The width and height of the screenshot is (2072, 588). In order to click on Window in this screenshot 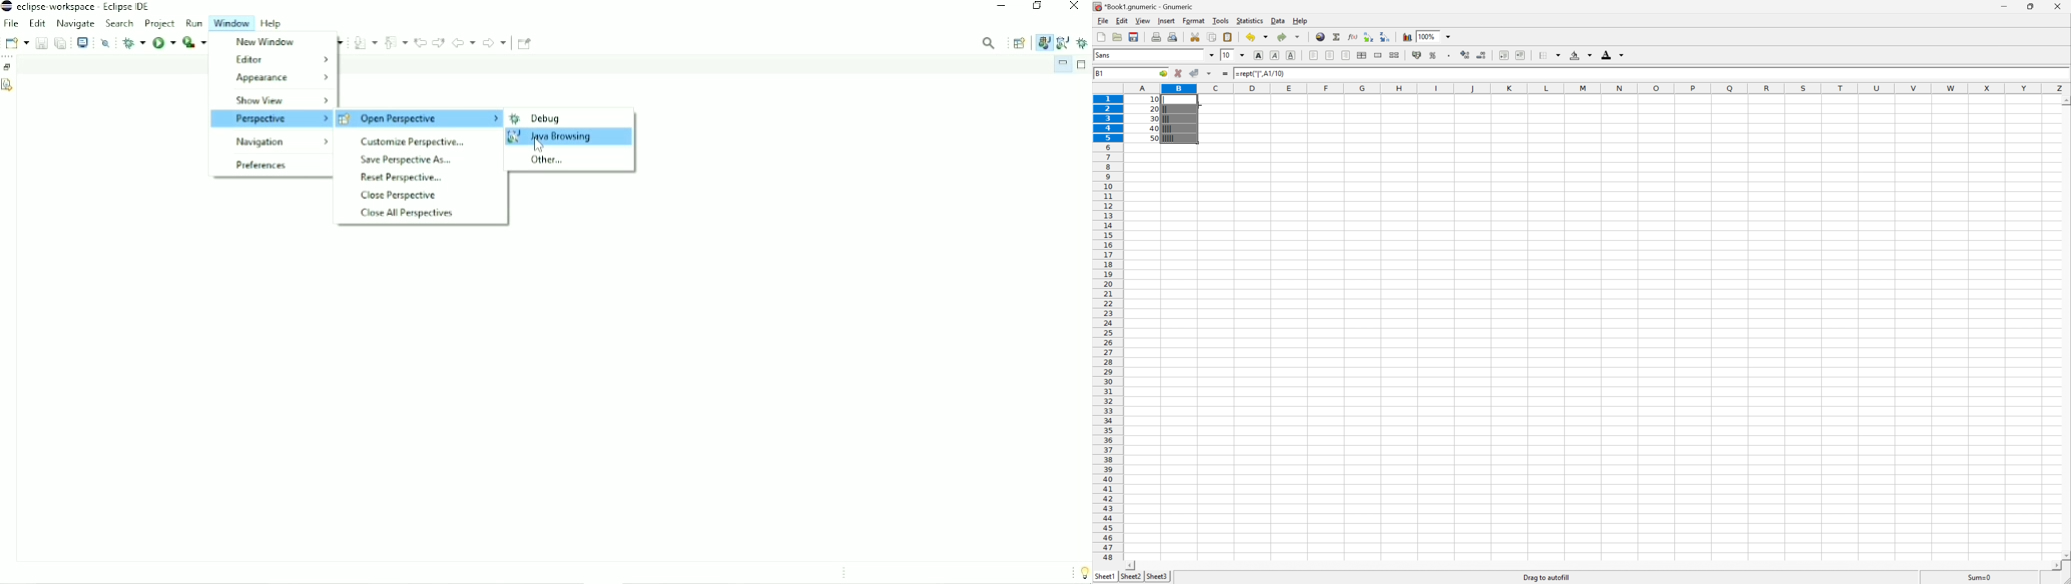, I will do `click(234, 23)`.